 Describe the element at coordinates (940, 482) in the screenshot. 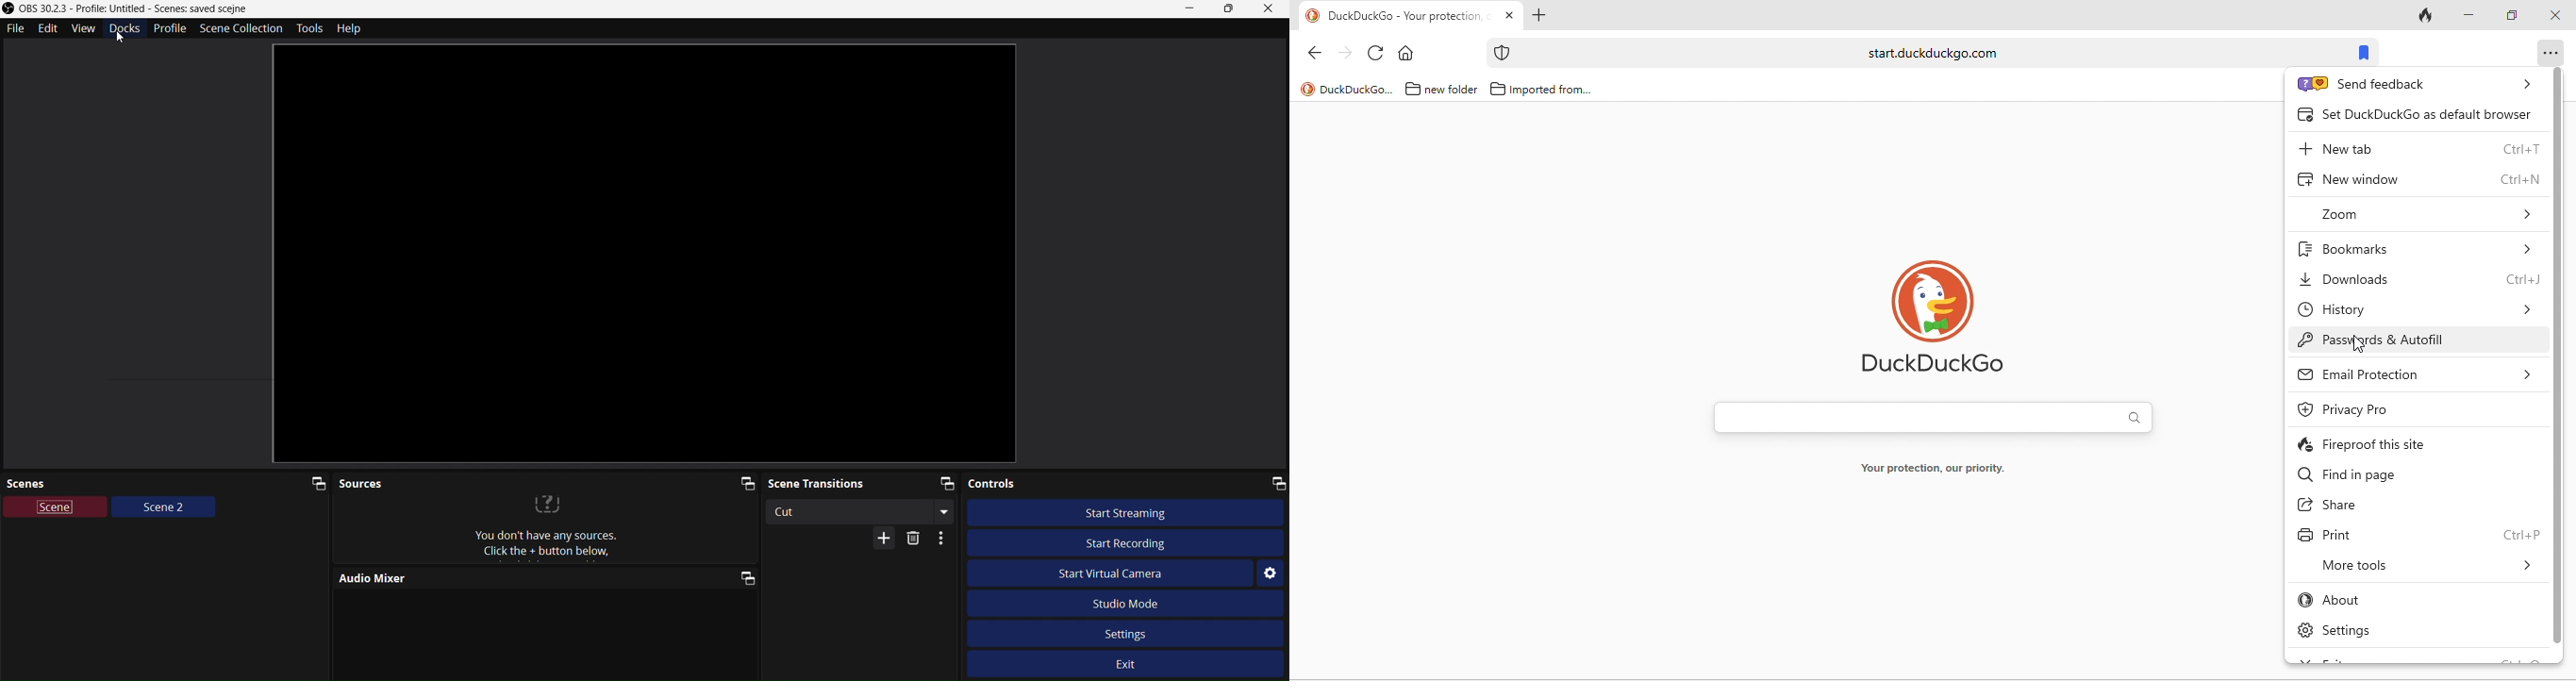

I see `dock panel` at that location.